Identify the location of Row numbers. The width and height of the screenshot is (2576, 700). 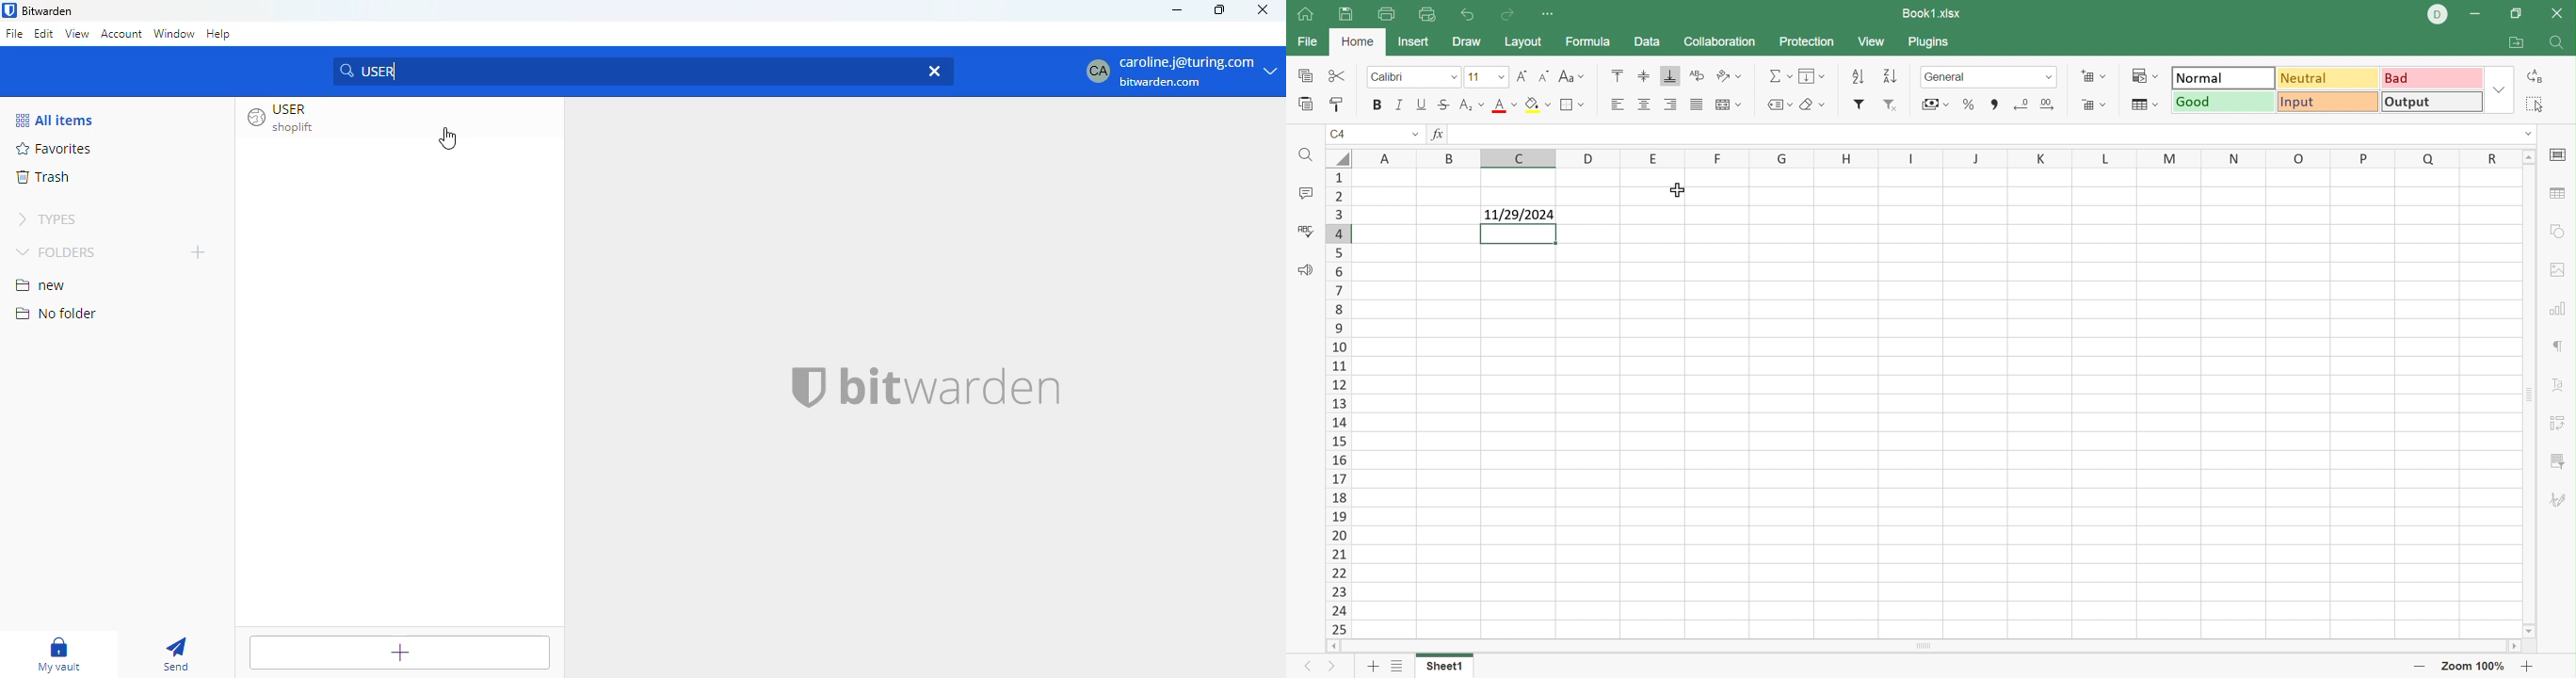
(1337, 403).